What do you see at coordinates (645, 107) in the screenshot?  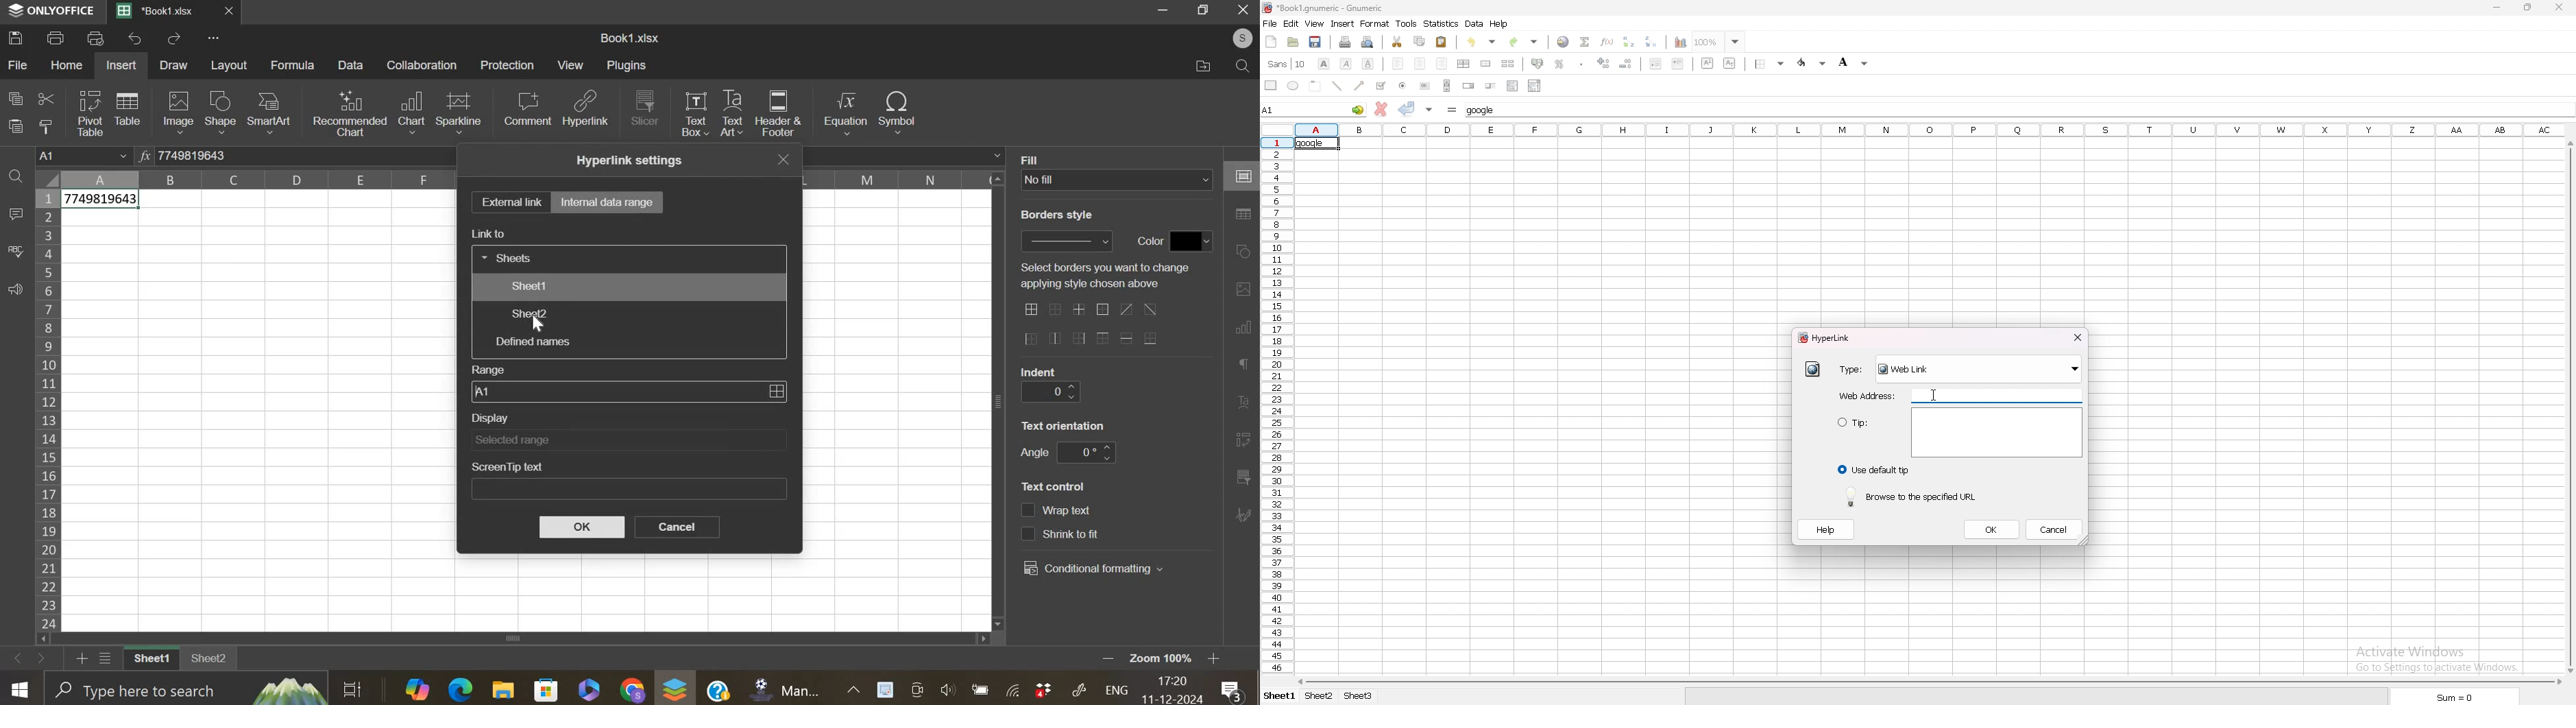 I see `slicer` at bounding box center [645, 107].